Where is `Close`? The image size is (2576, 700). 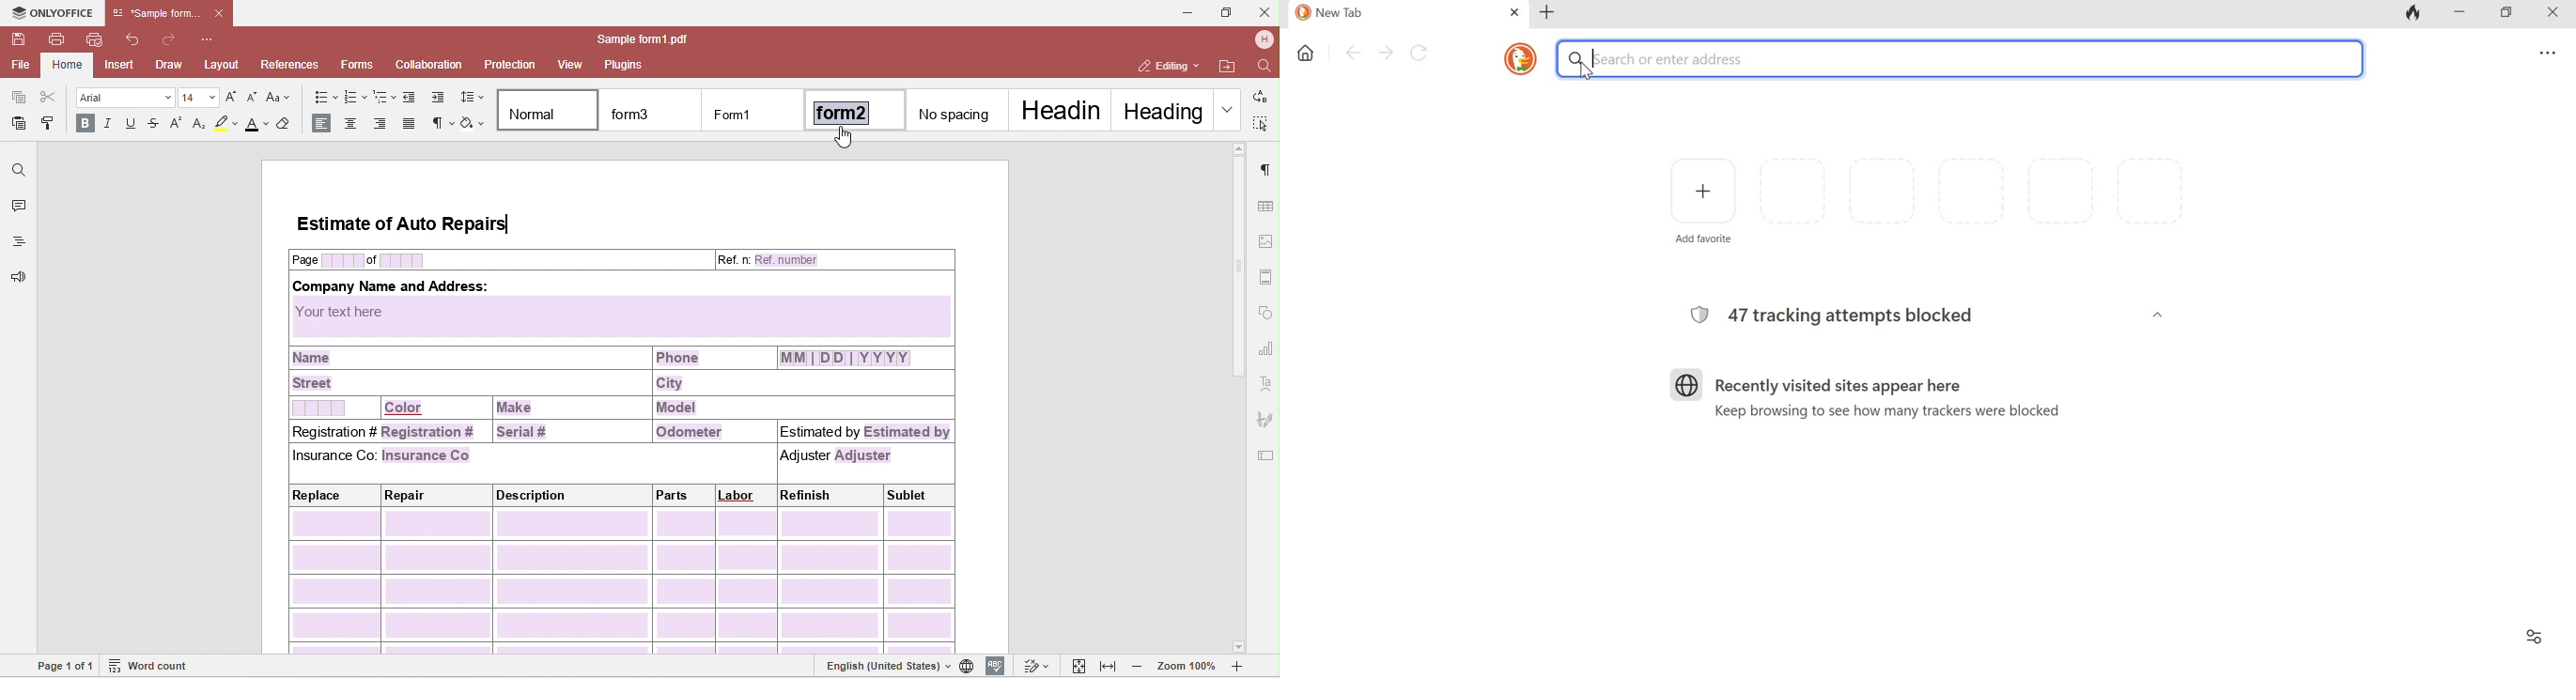
Close is located at coordinates (2557, 16).